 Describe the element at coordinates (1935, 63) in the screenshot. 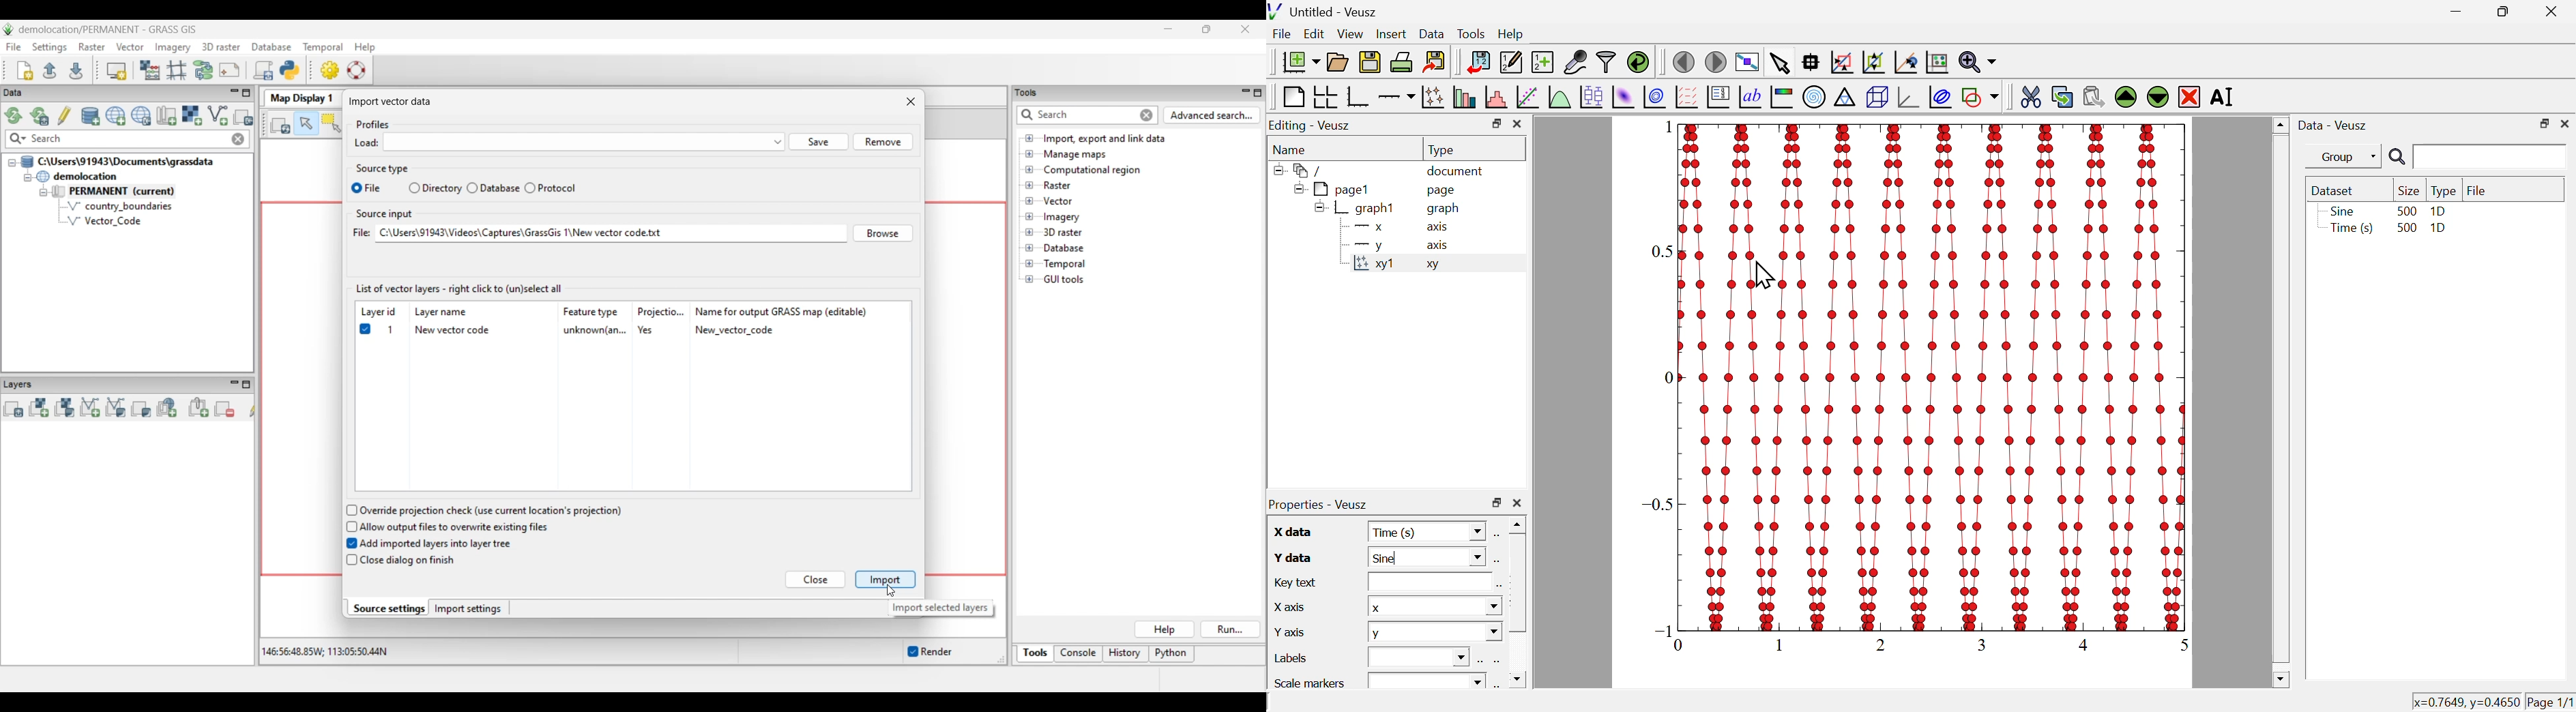

I see `rest graph axes` at that location.